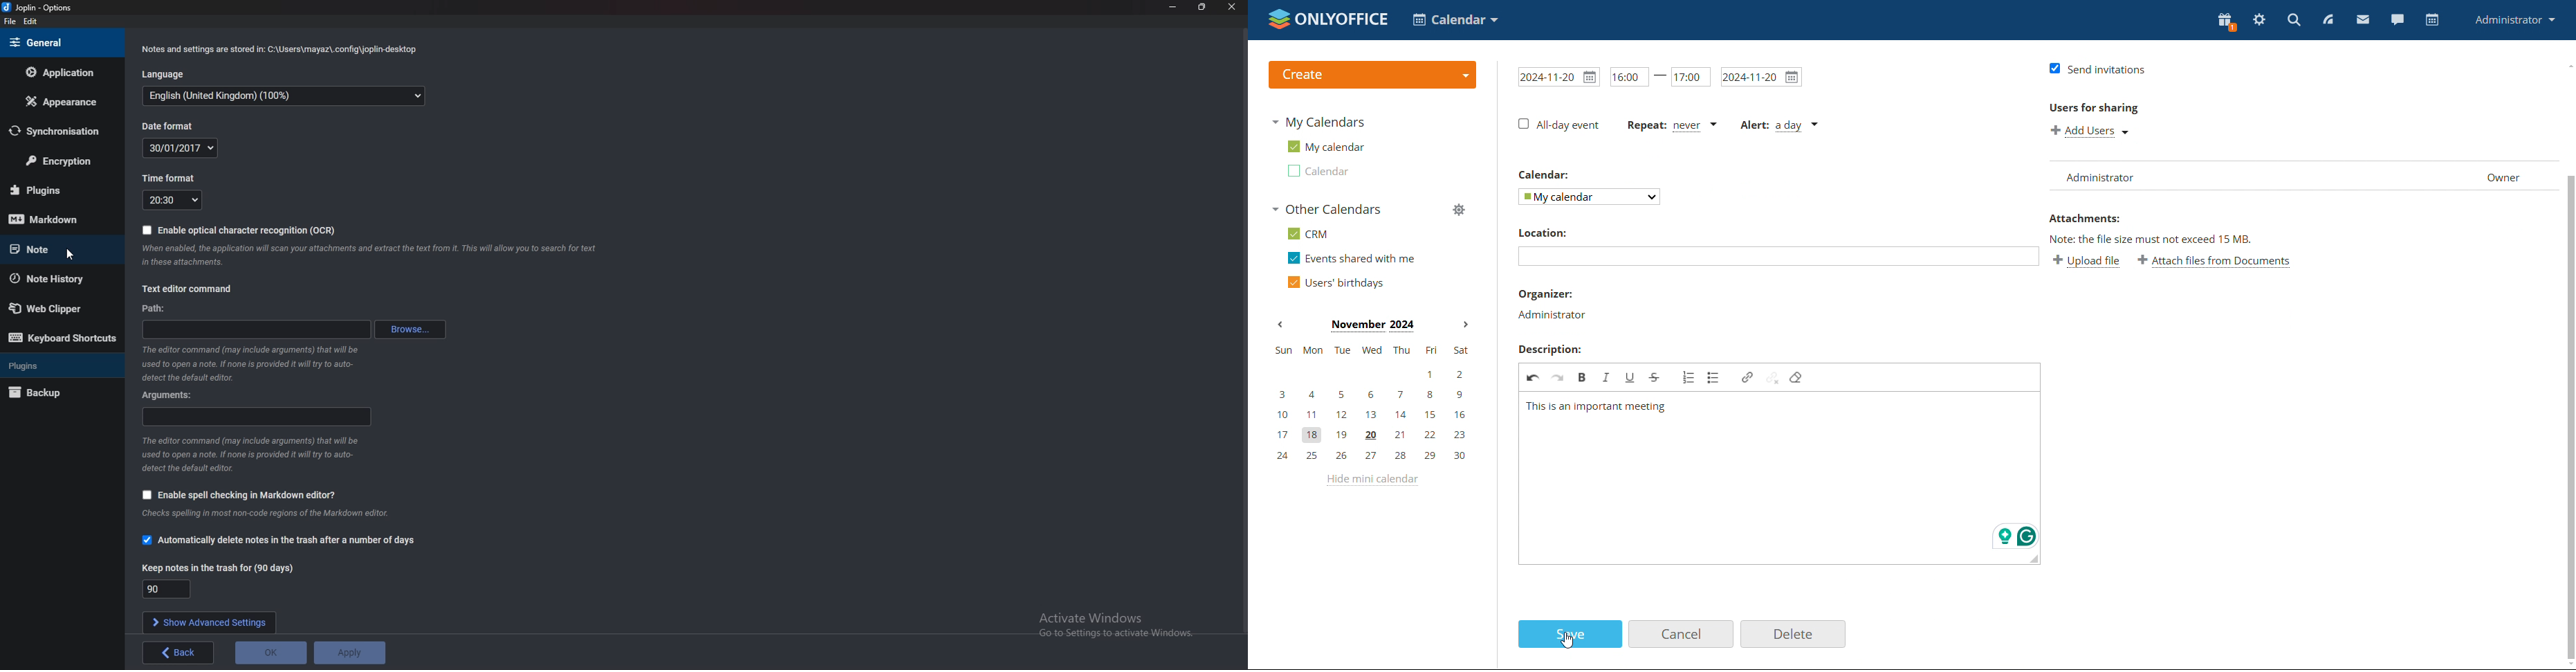 Image resolution: width=2576 pixels, height=672 pixels. Describe the element at coordinates (2331, 19) in the screenshot. I see `feed` at that location.